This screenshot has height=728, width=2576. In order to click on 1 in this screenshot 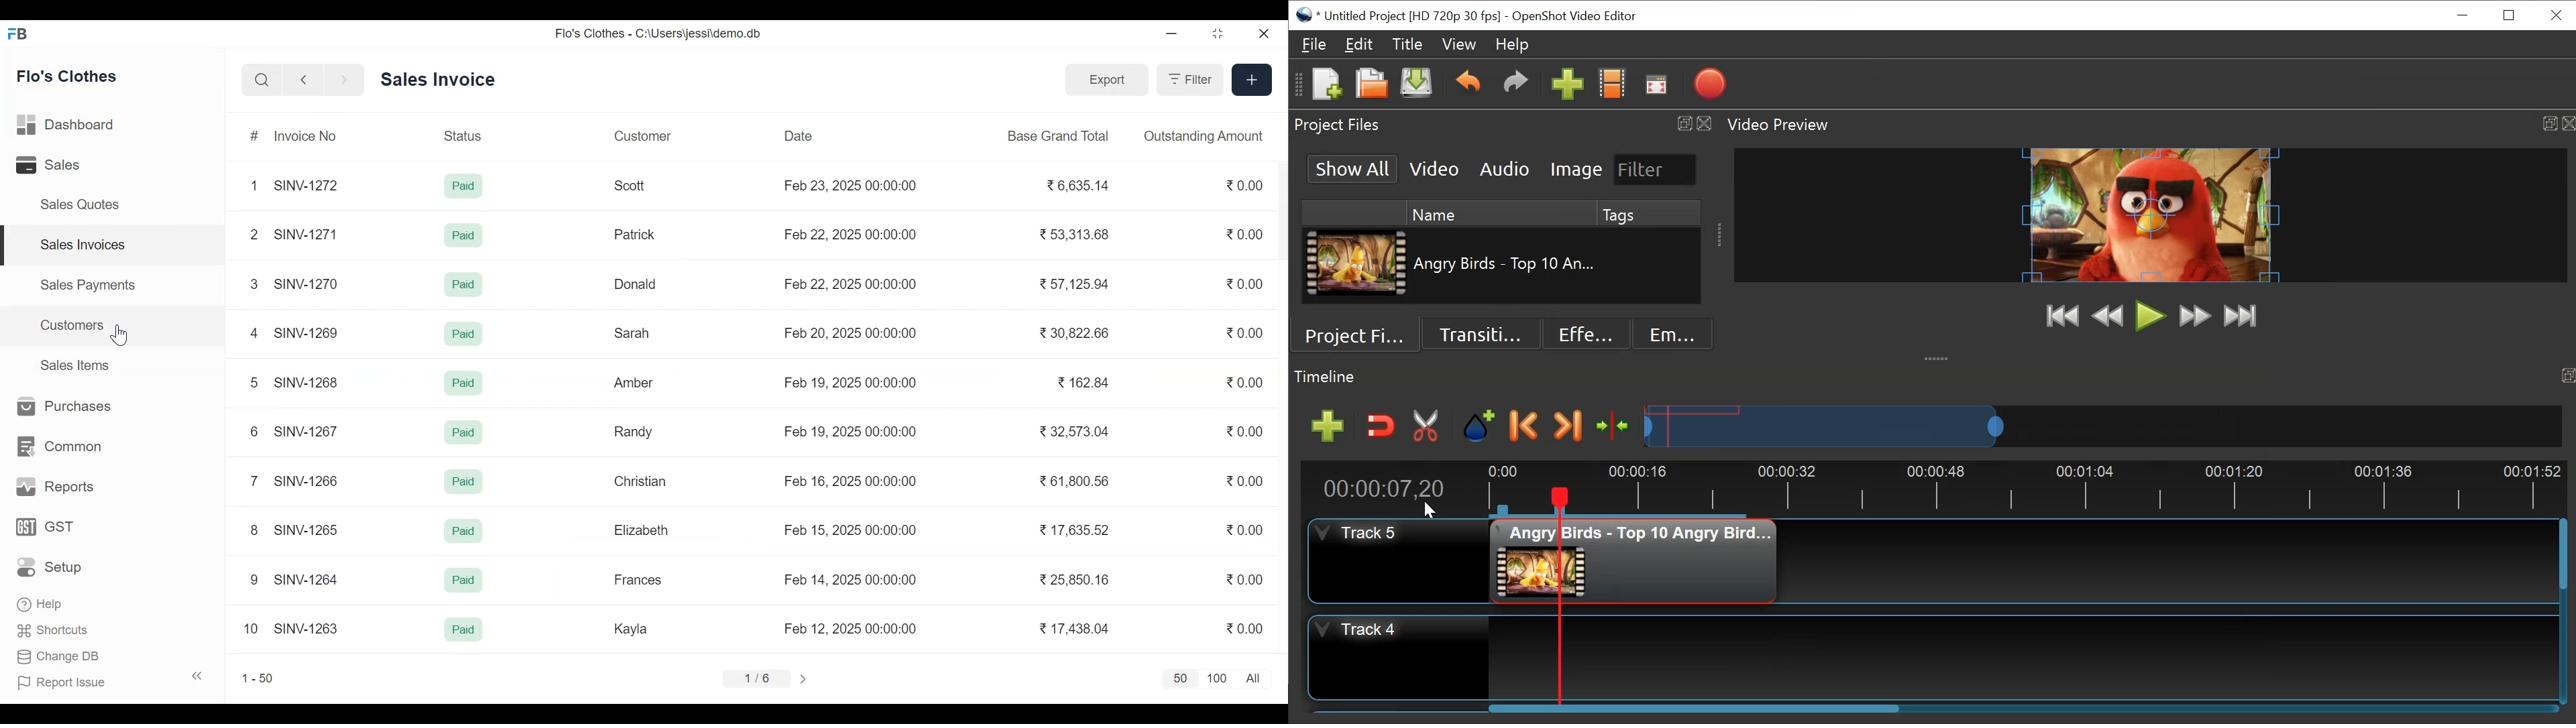, I will do `click(254, 186)`.